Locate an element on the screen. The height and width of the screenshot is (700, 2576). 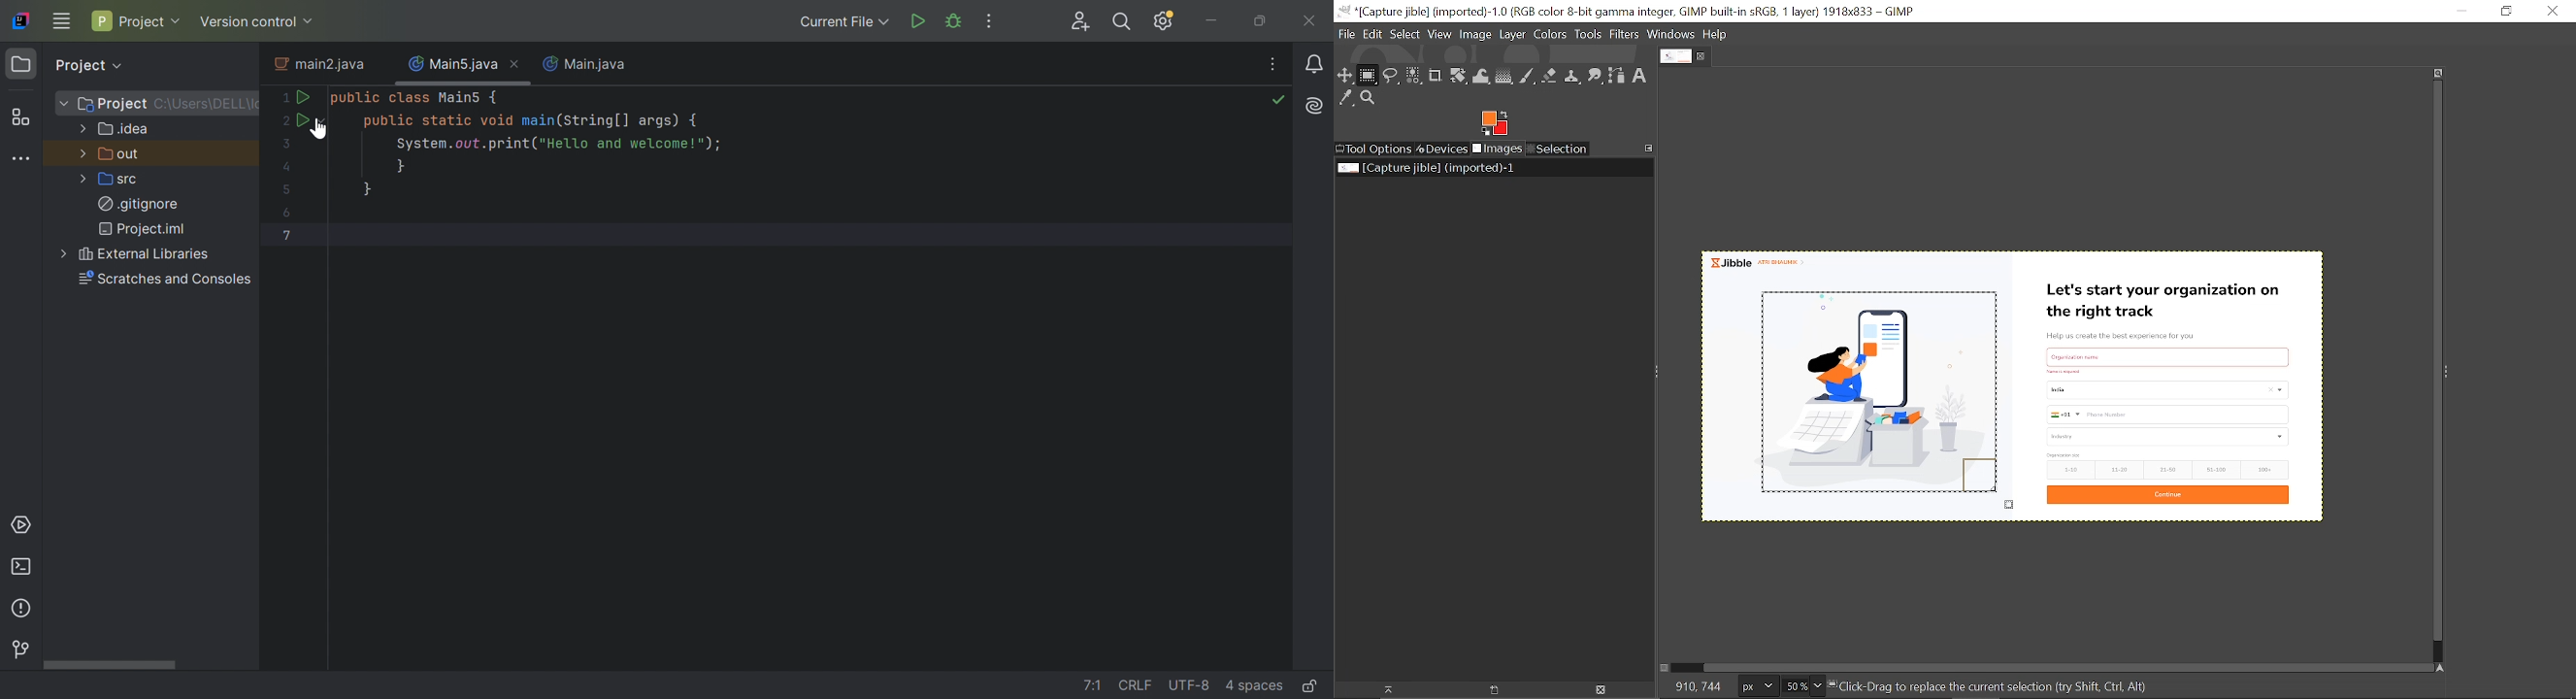
Layer is located at coordinates (1513, 35).